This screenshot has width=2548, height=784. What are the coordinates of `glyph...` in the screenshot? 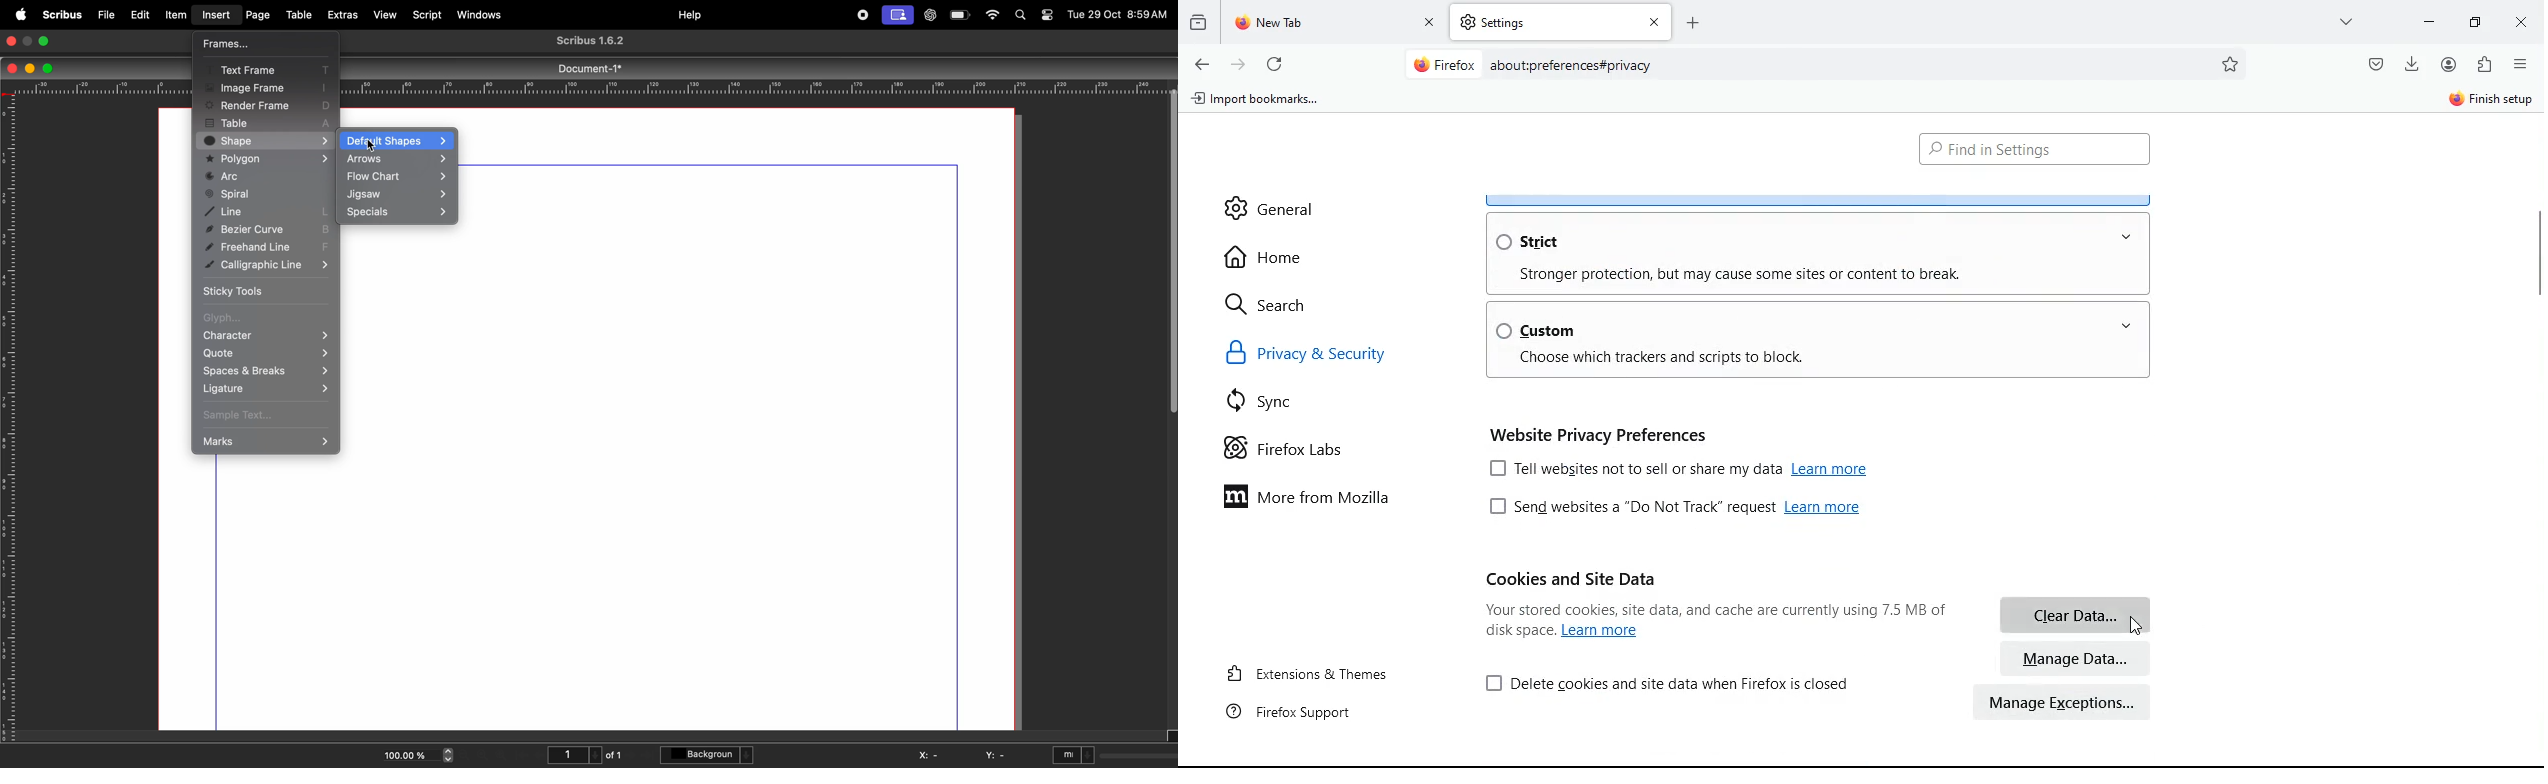 It's located at (262, 318).